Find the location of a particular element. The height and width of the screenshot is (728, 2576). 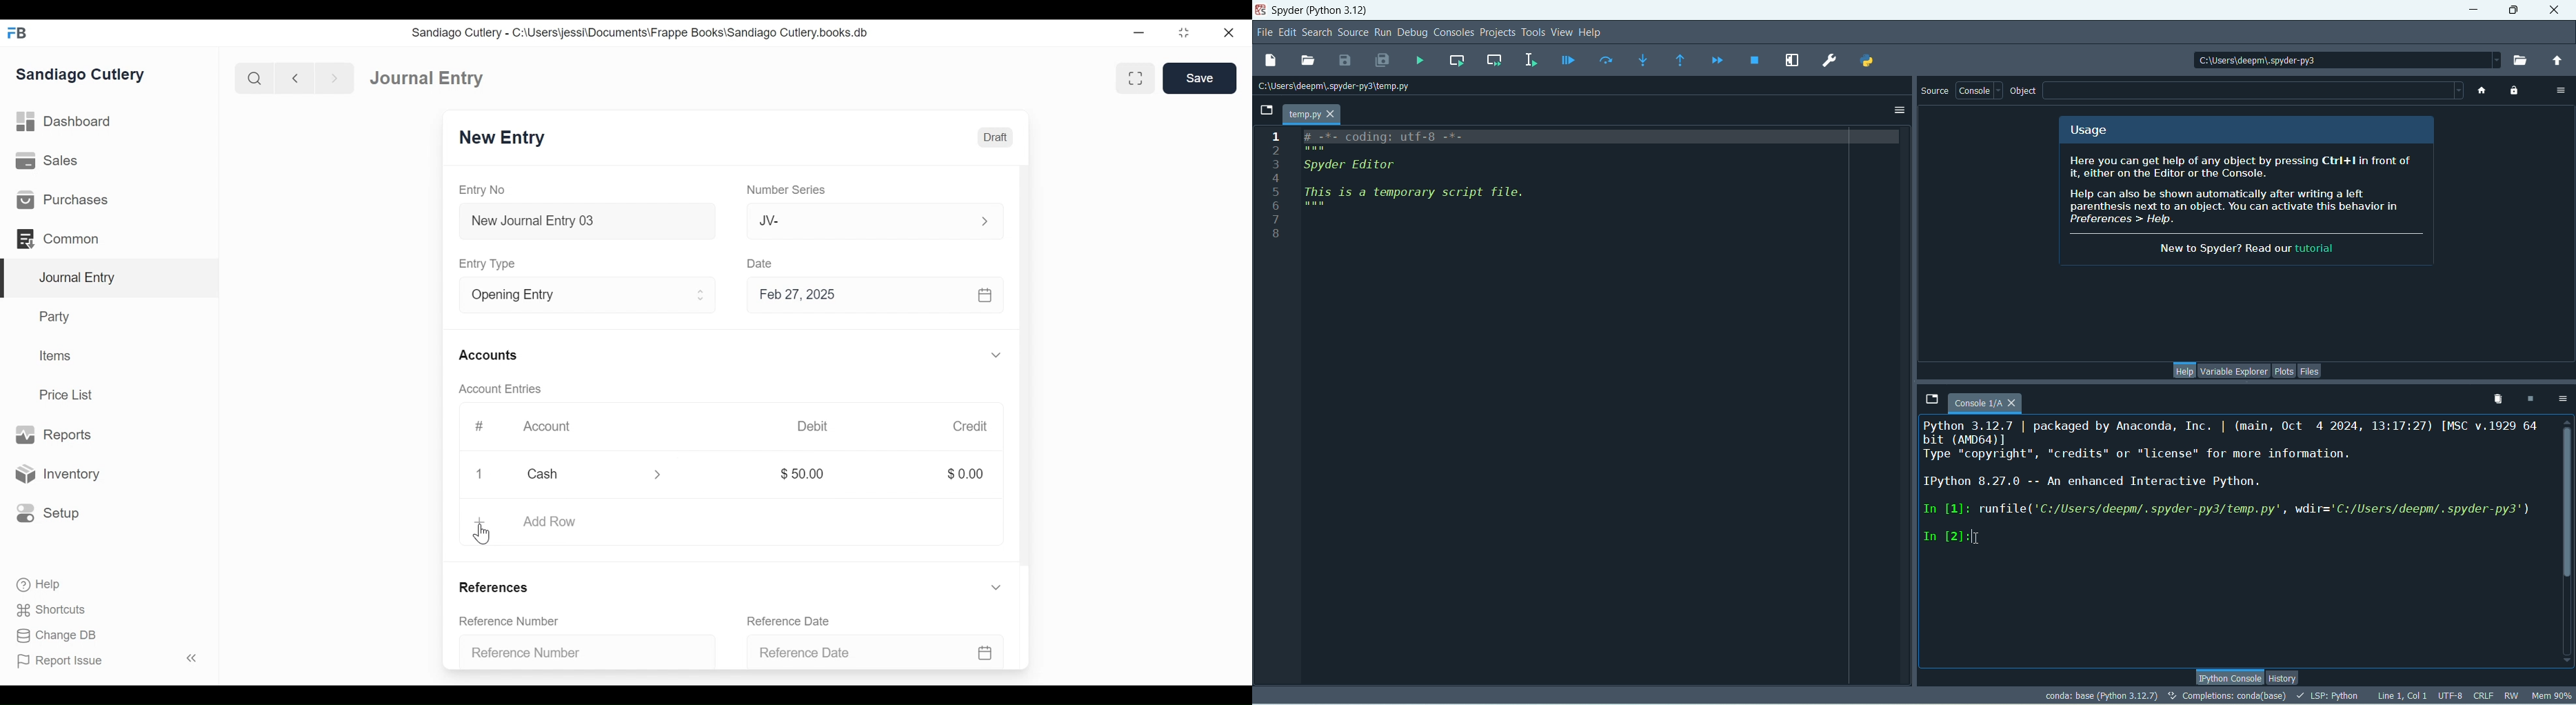

help is located at coordinates (2182, 369).